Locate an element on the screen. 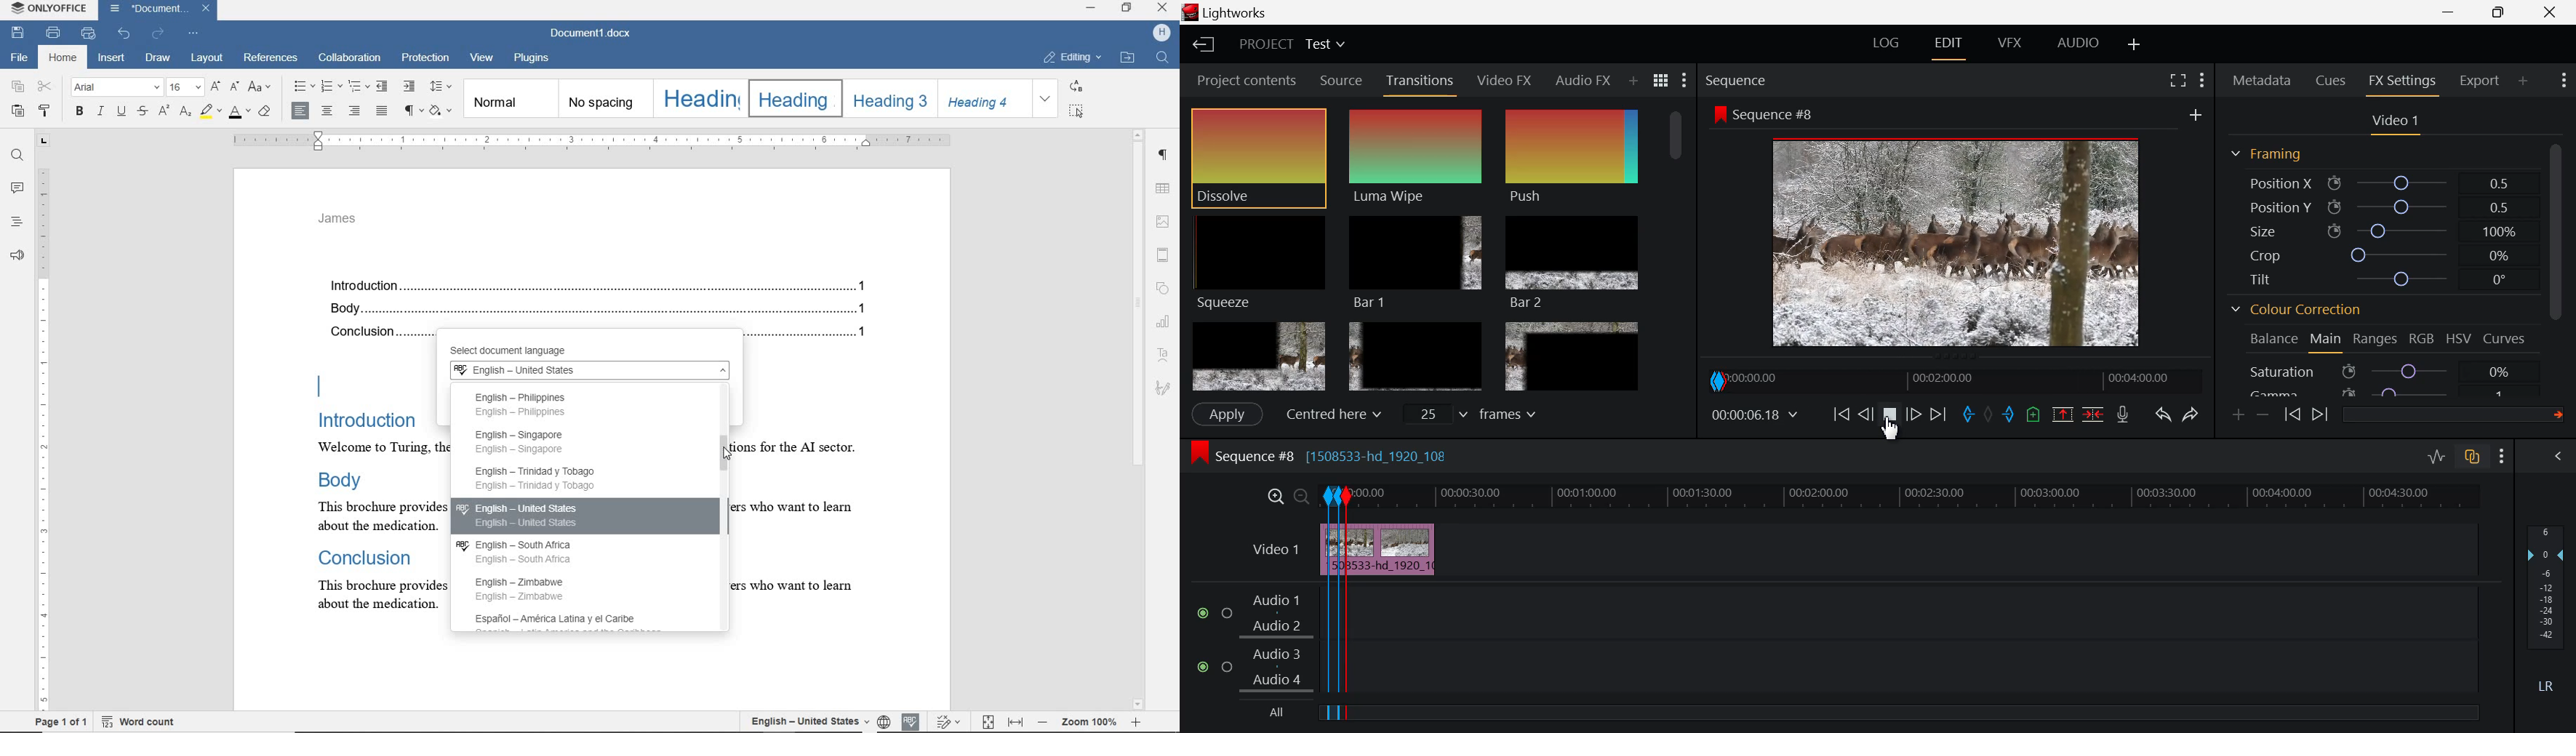 Image resolution: width=2576 pixels, height=756 pixels. AUDIO is located at coordinates (2079, 42).